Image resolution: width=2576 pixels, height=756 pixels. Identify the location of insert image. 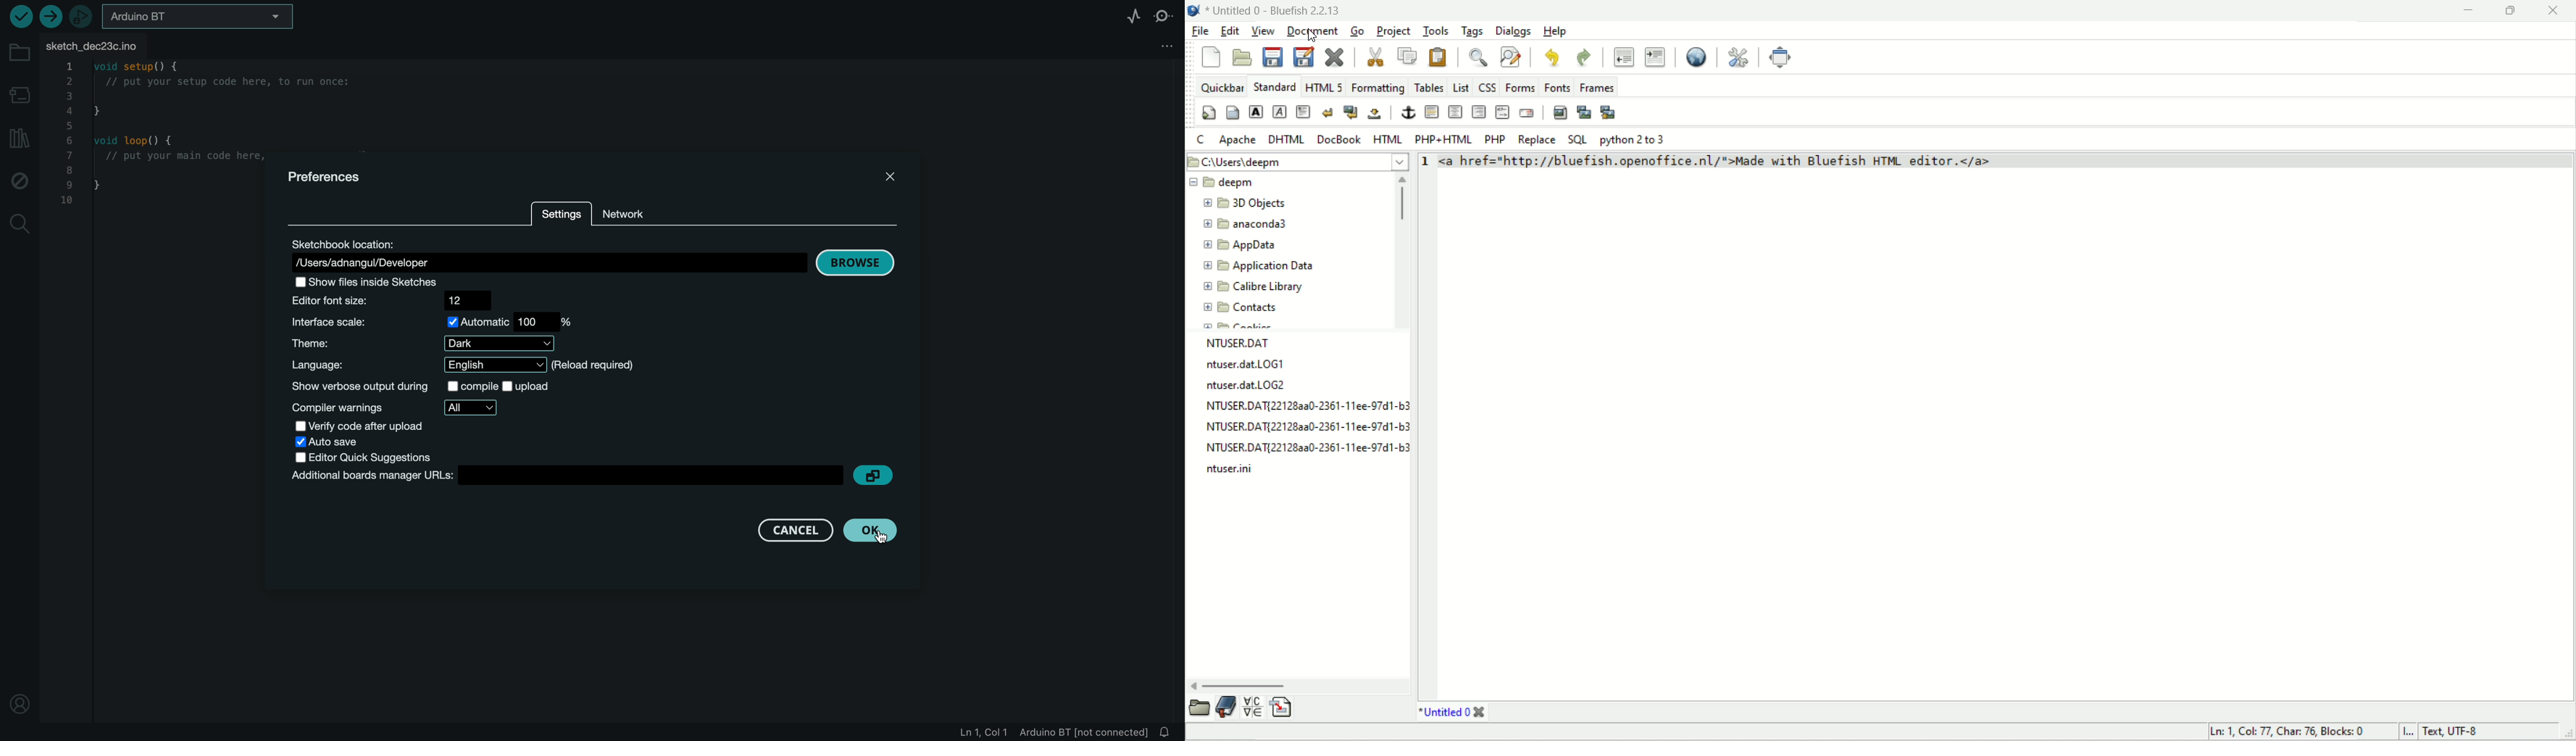
(1560, 113).